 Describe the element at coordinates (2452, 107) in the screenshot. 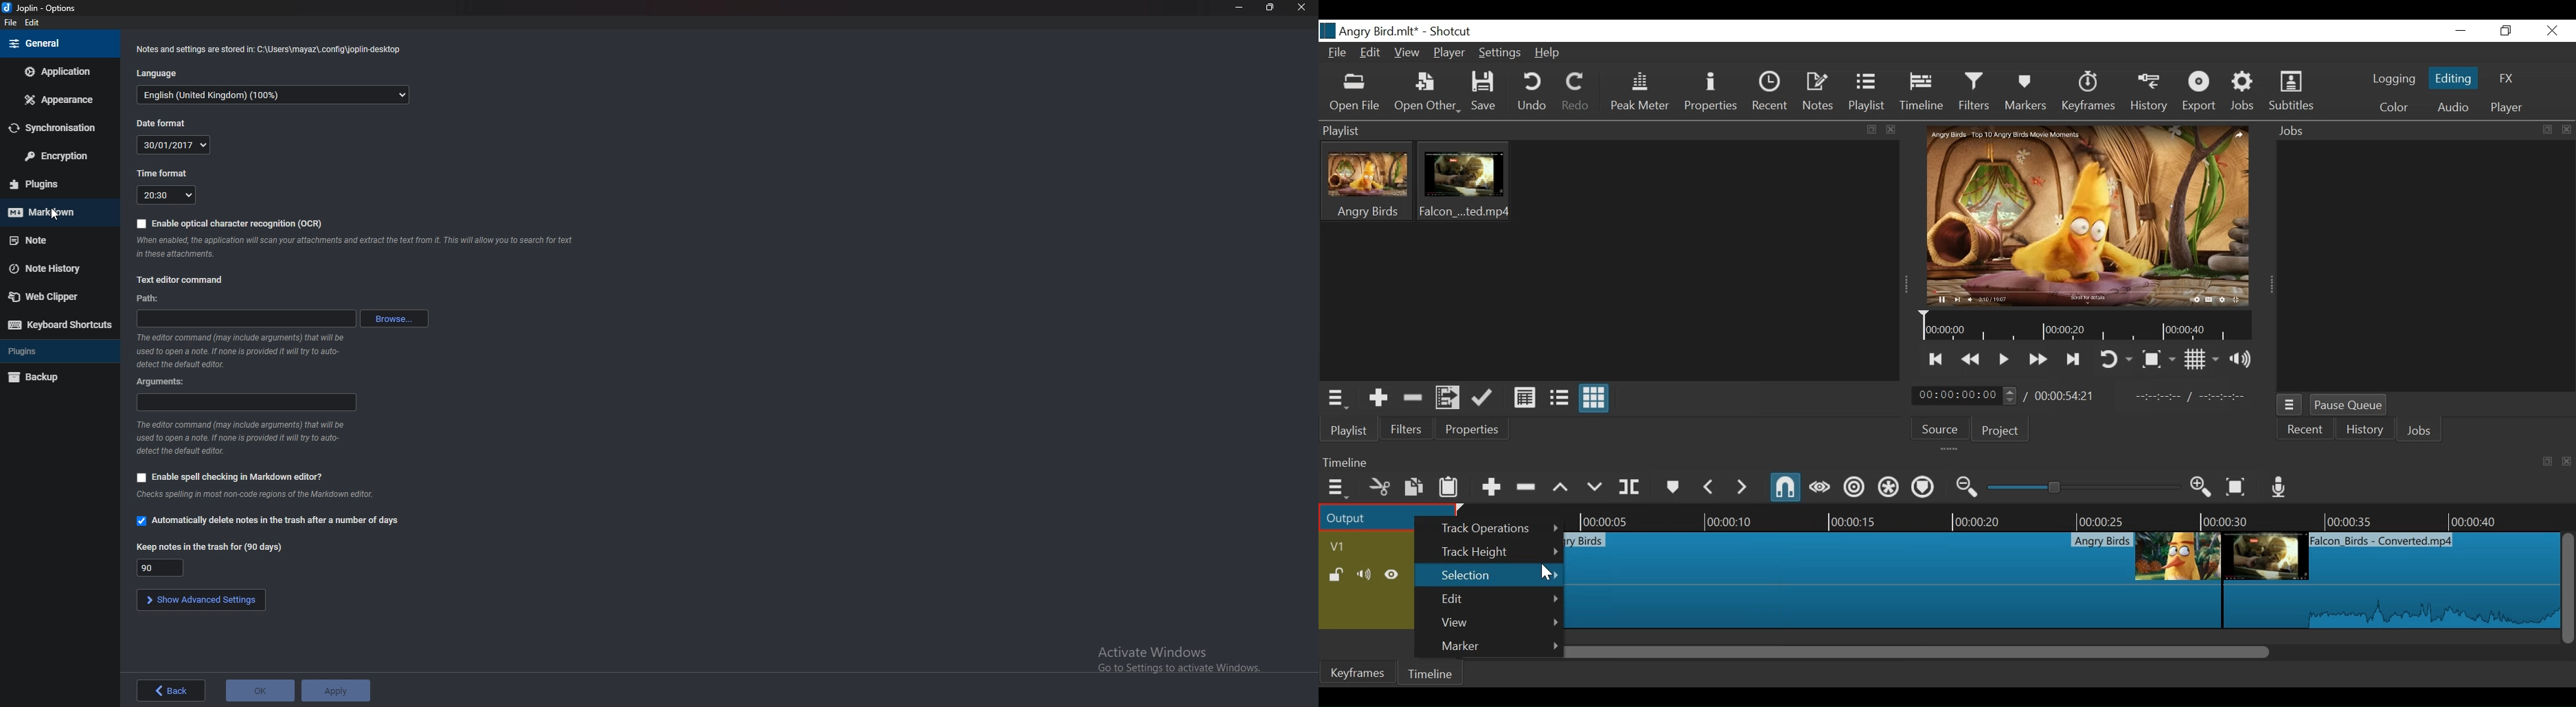

I see `Audio` at that location.